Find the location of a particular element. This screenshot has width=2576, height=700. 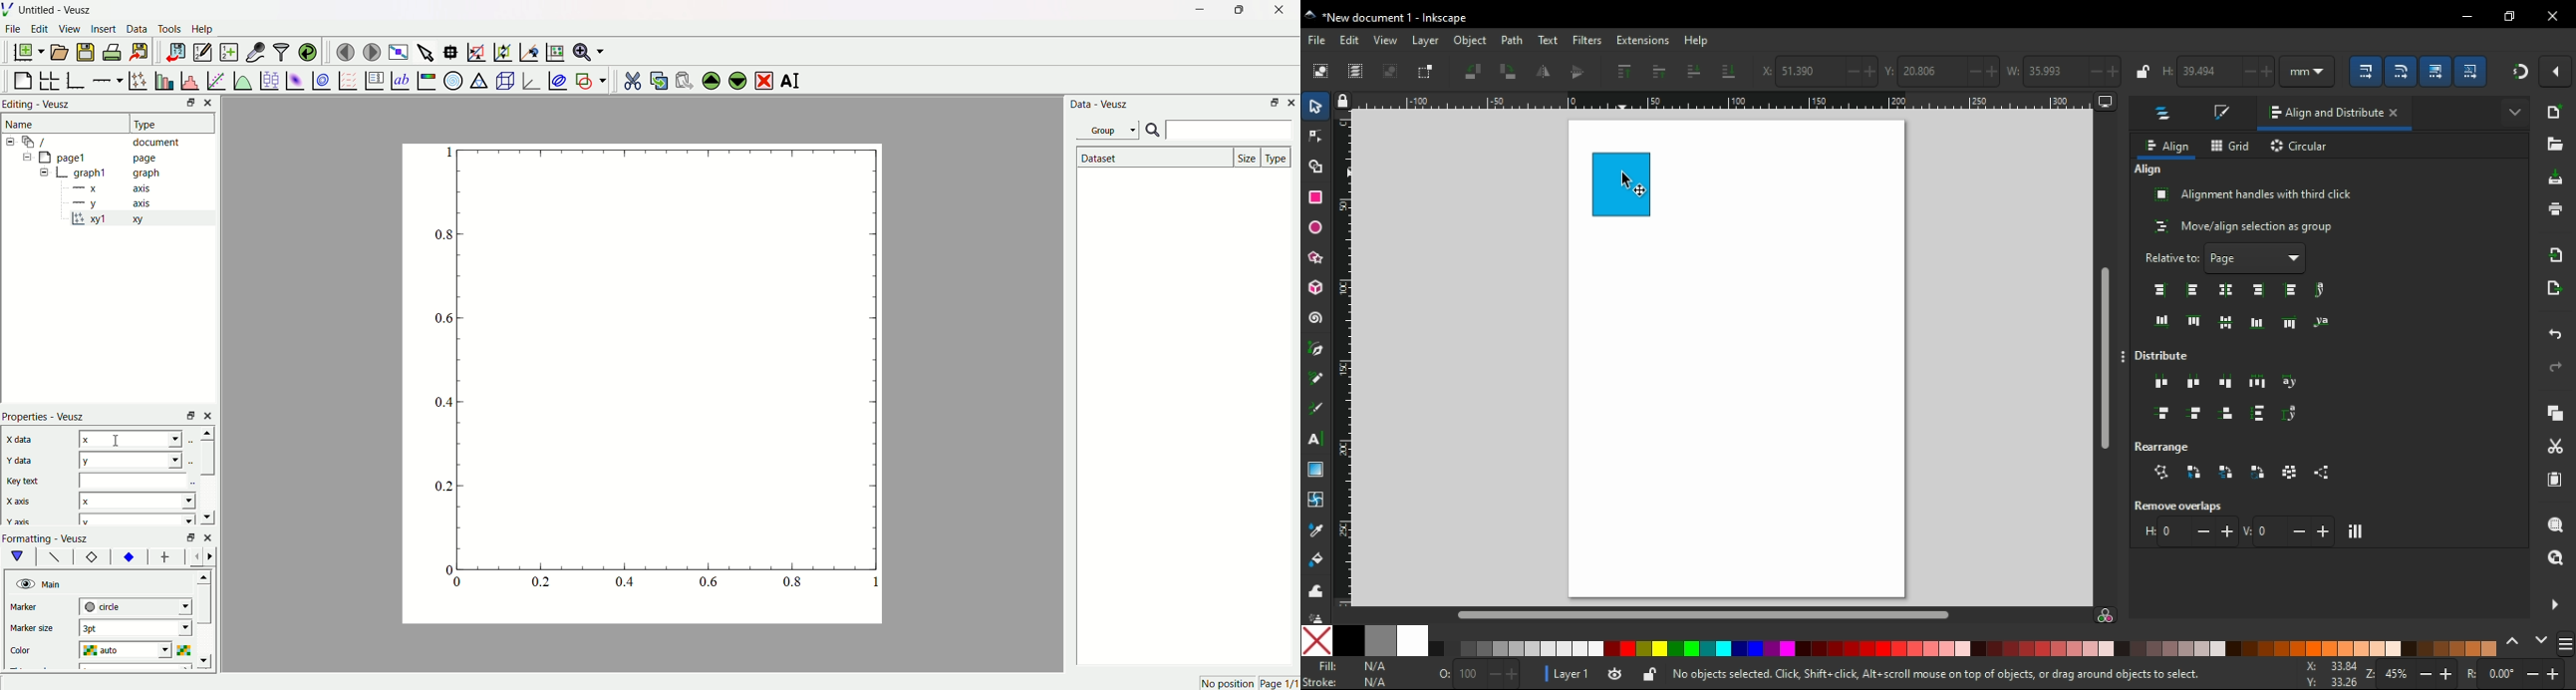

Tools is located at coordinates (170, 30).